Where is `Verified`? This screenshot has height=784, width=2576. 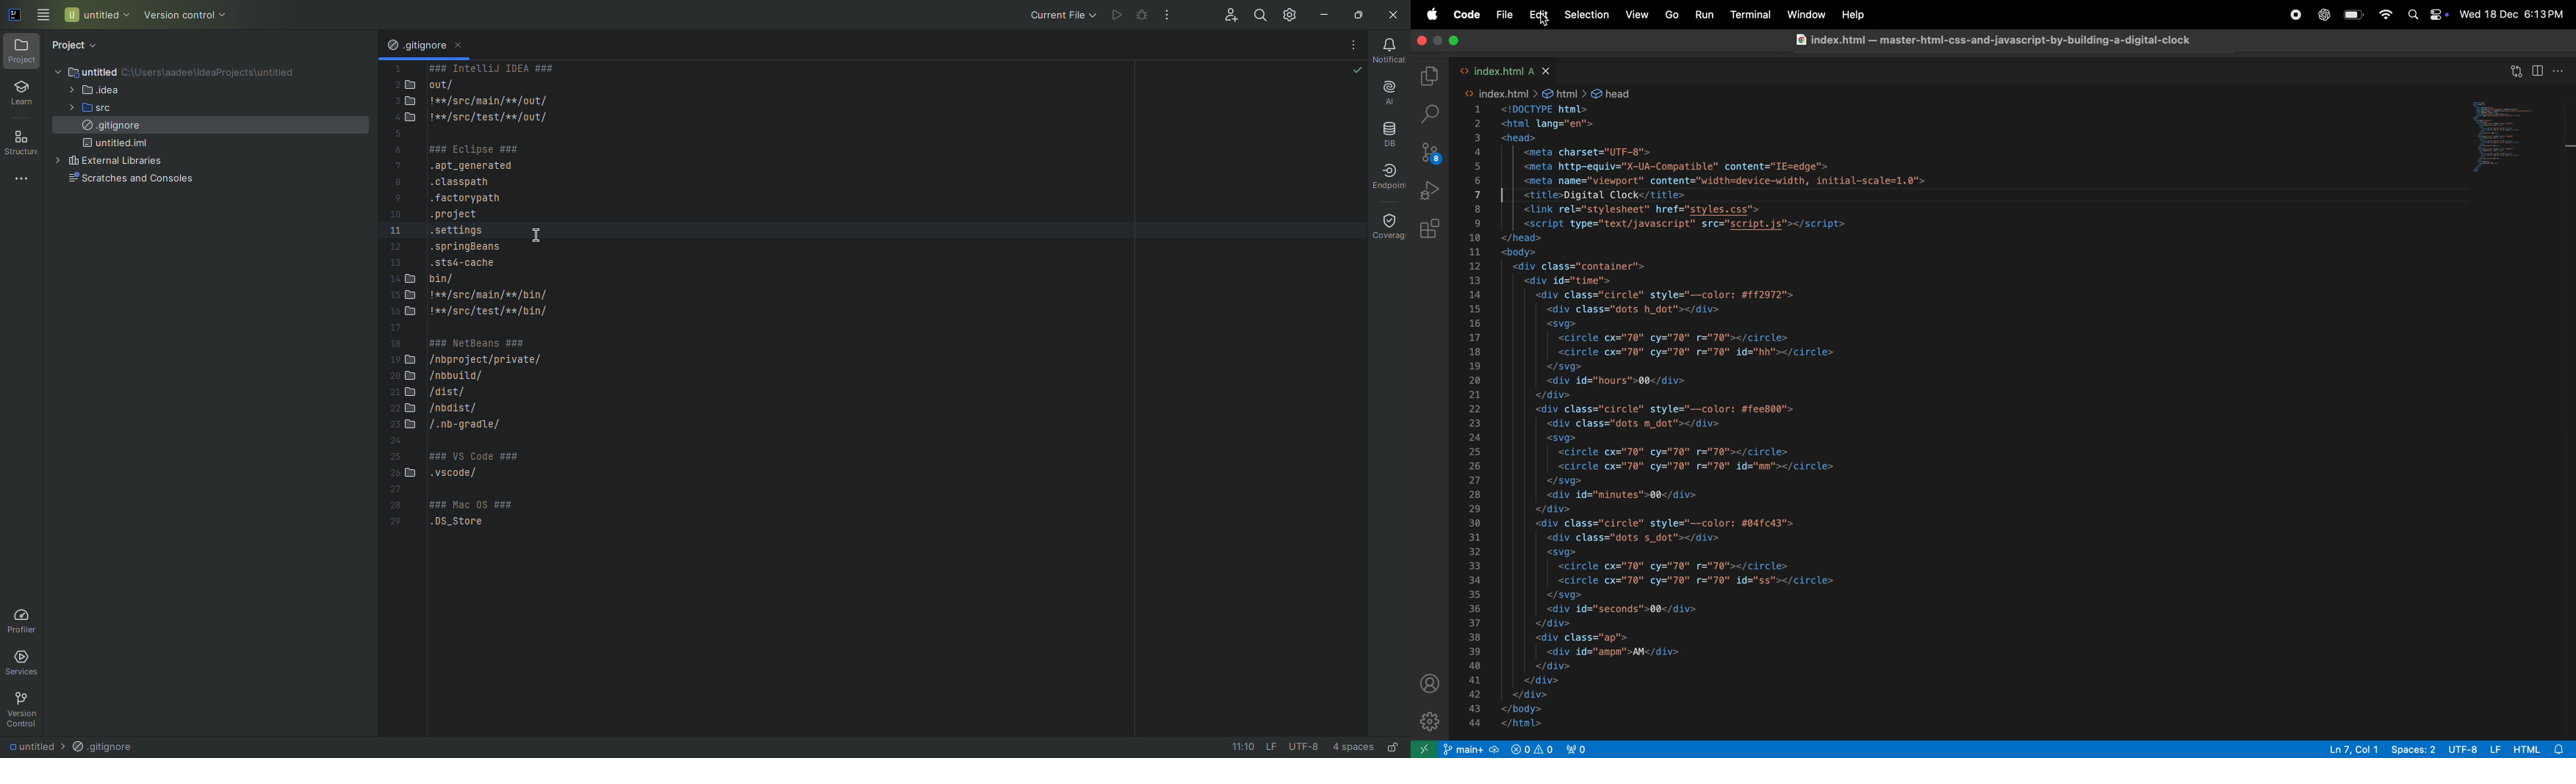
Verified is located at coordinates (1356, 71).